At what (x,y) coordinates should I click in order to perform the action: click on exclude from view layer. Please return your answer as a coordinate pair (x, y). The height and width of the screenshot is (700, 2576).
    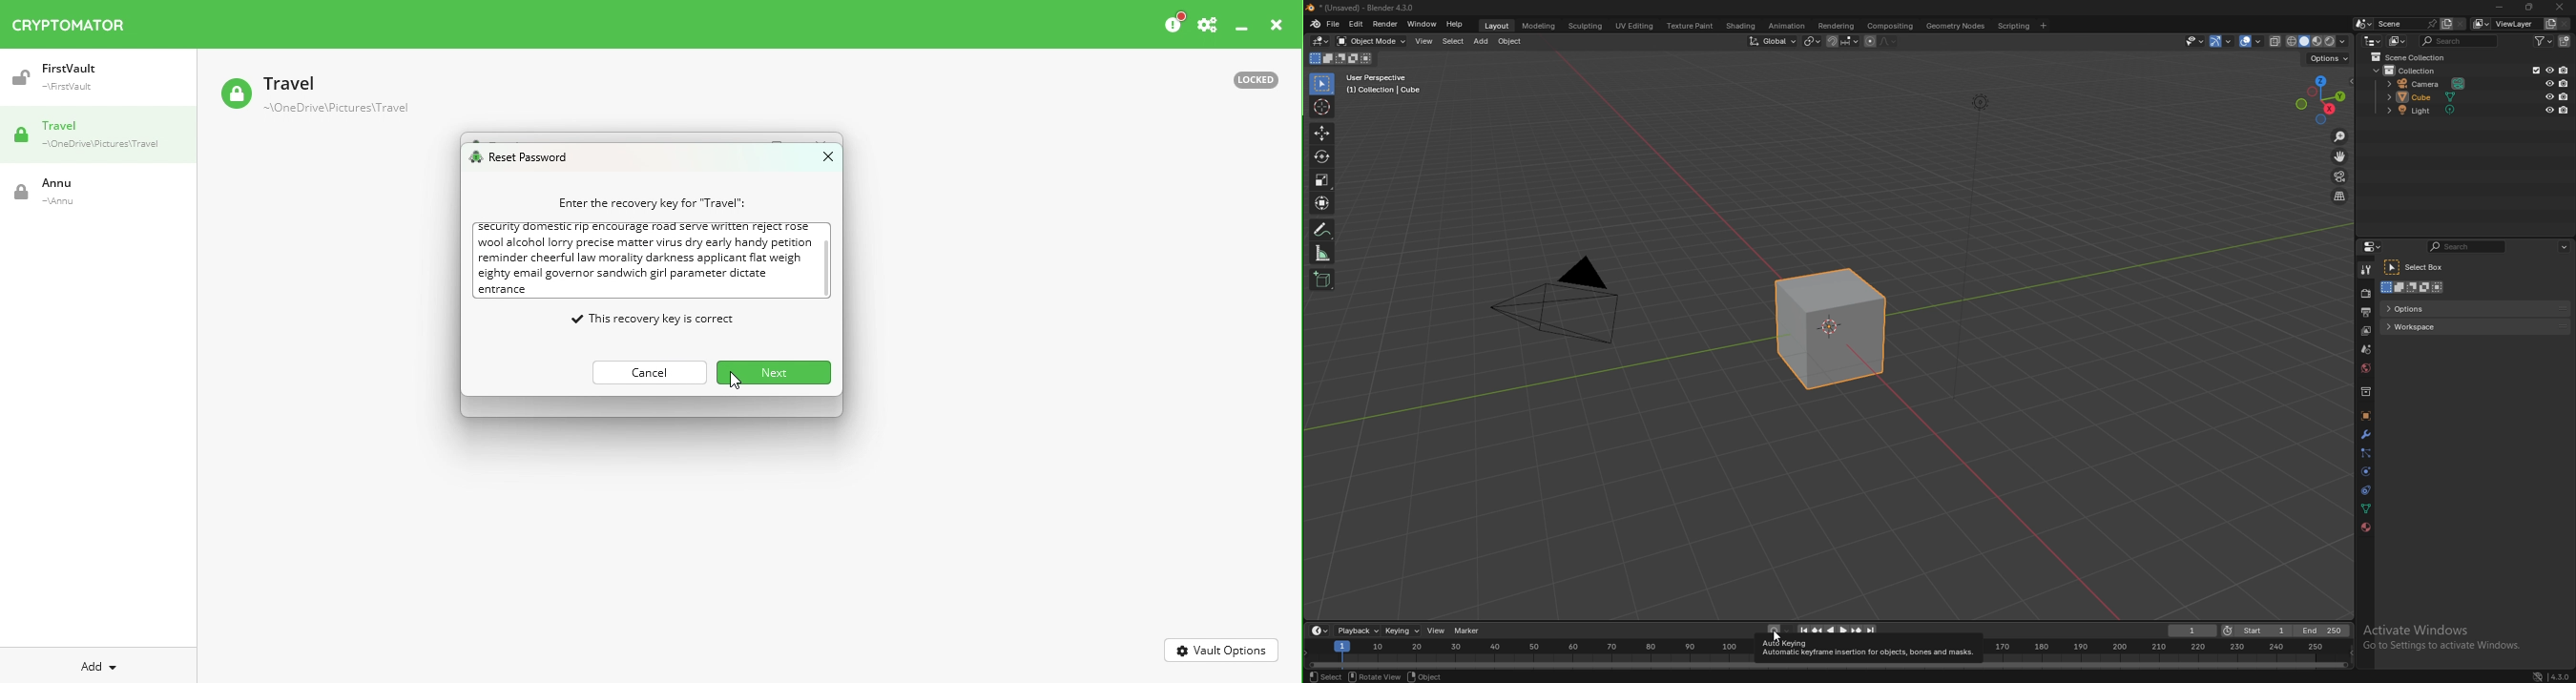
    Looking at the image, I should click on (2534, 70).